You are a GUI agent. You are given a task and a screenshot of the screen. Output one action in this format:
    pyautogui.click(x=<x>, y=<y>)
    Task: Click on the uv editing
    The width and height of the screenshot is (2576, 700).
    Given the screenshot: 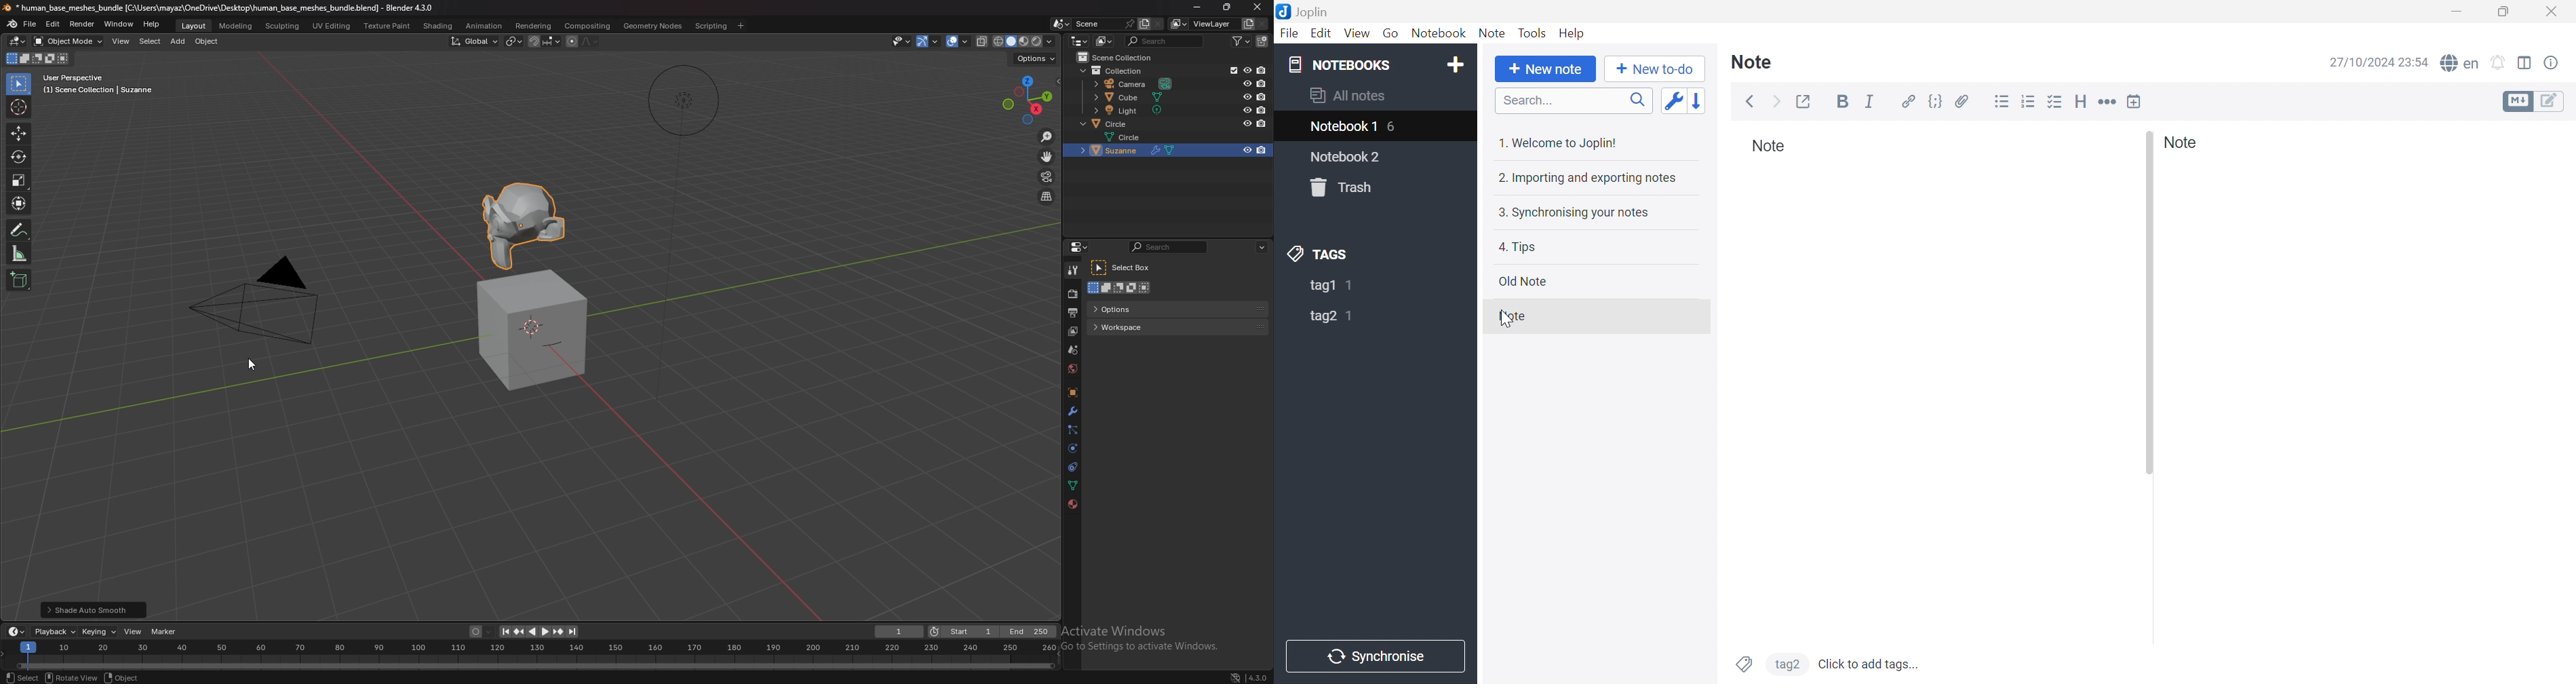 What is the action you would take?
    pyautogui.click(x=333, y=25)
    